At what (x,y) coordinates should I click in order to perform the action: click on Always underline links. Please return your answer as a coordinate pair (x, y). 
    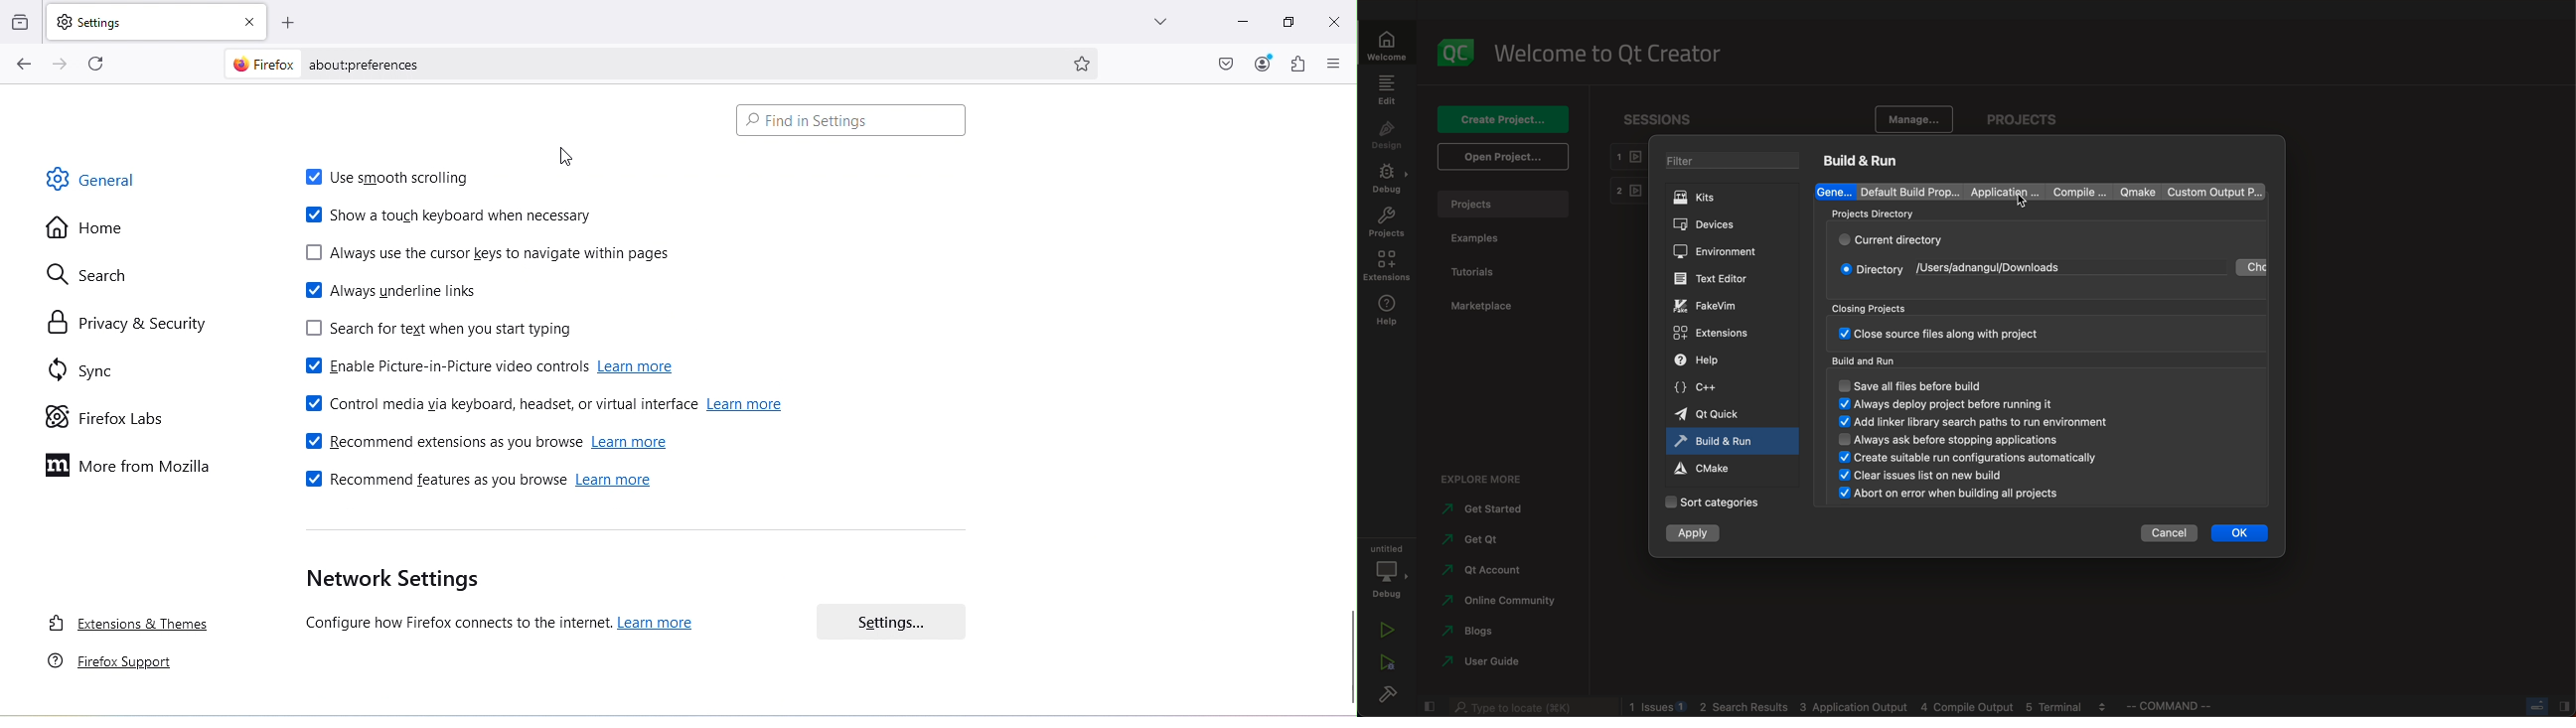
    Looking at the image, I should click on (383, 294).